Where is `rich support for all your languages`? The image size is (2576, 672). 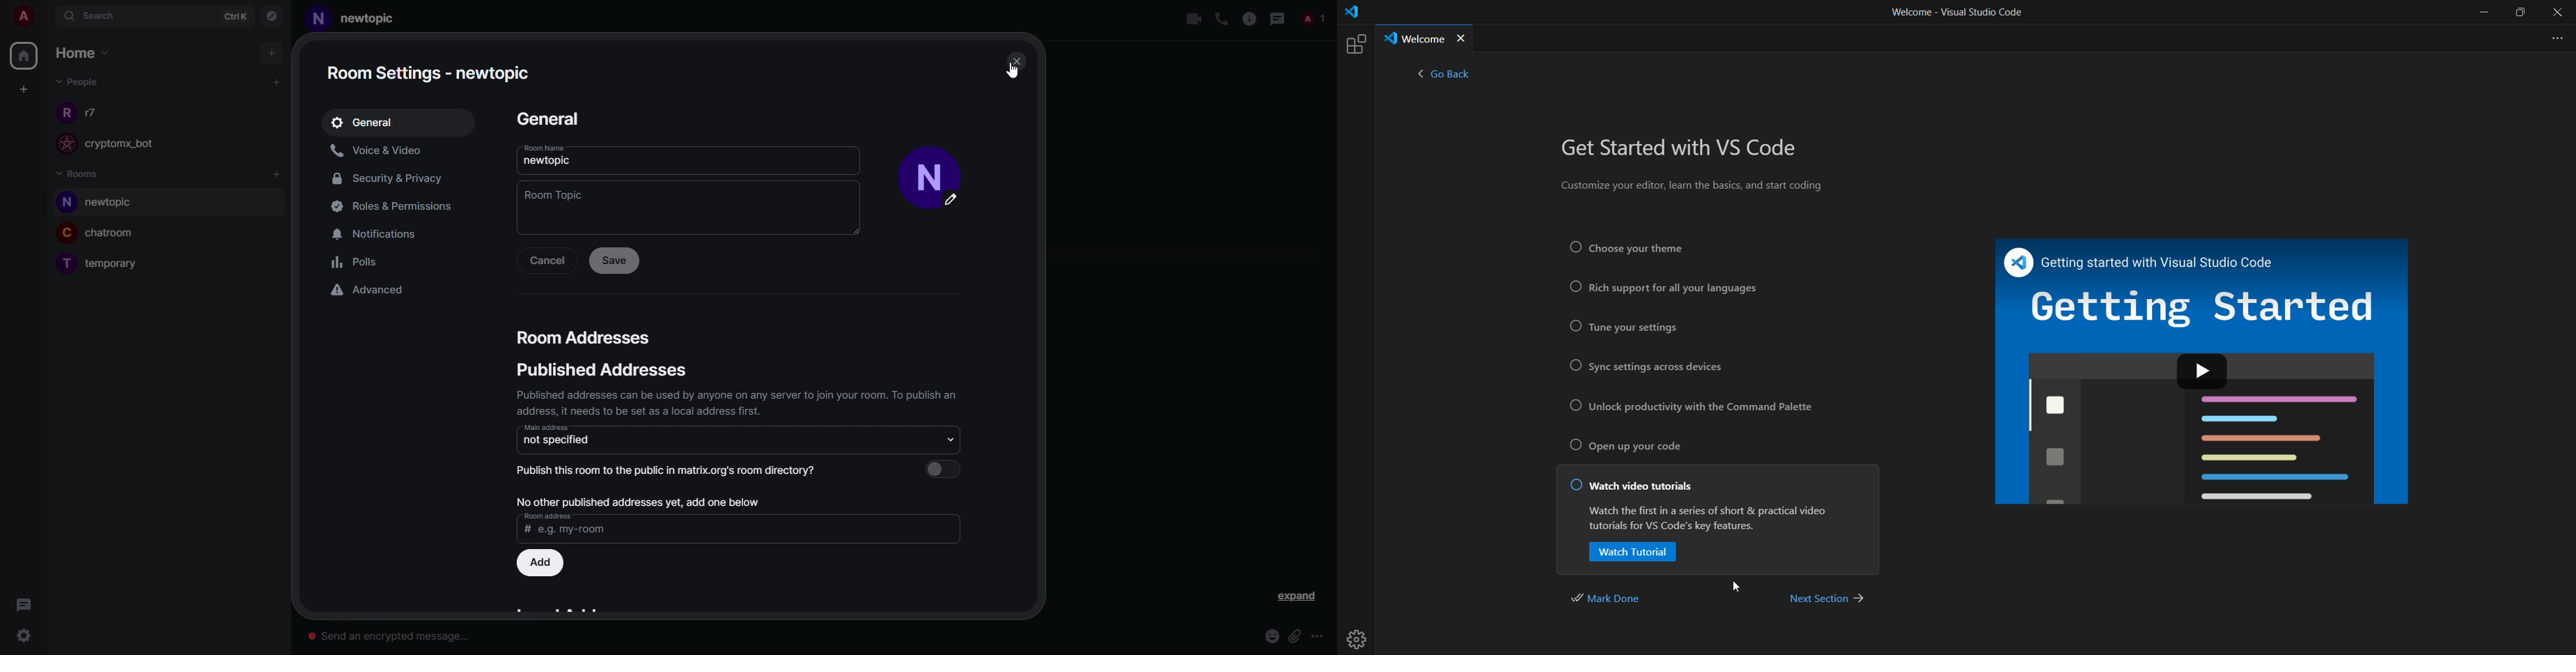 rich support for all your languages is located at coordinates (1662, 289).